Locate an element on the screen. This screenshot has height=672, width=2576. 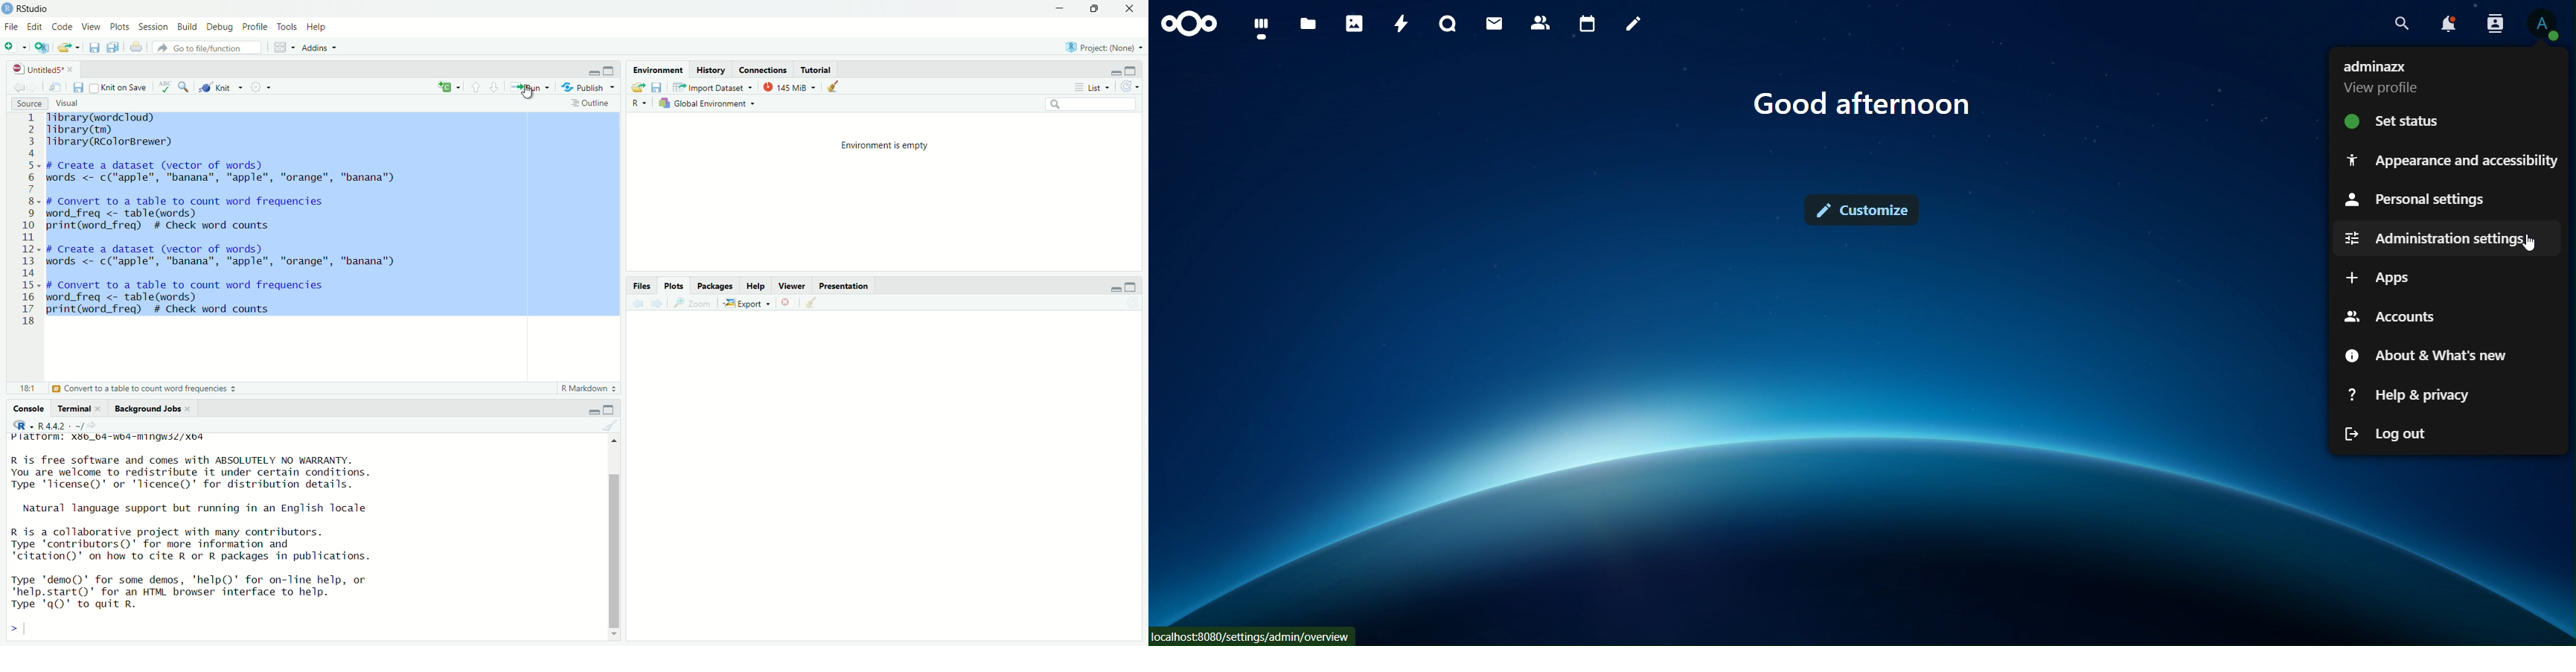
Background Jobs is located at coordinates (154, 408).